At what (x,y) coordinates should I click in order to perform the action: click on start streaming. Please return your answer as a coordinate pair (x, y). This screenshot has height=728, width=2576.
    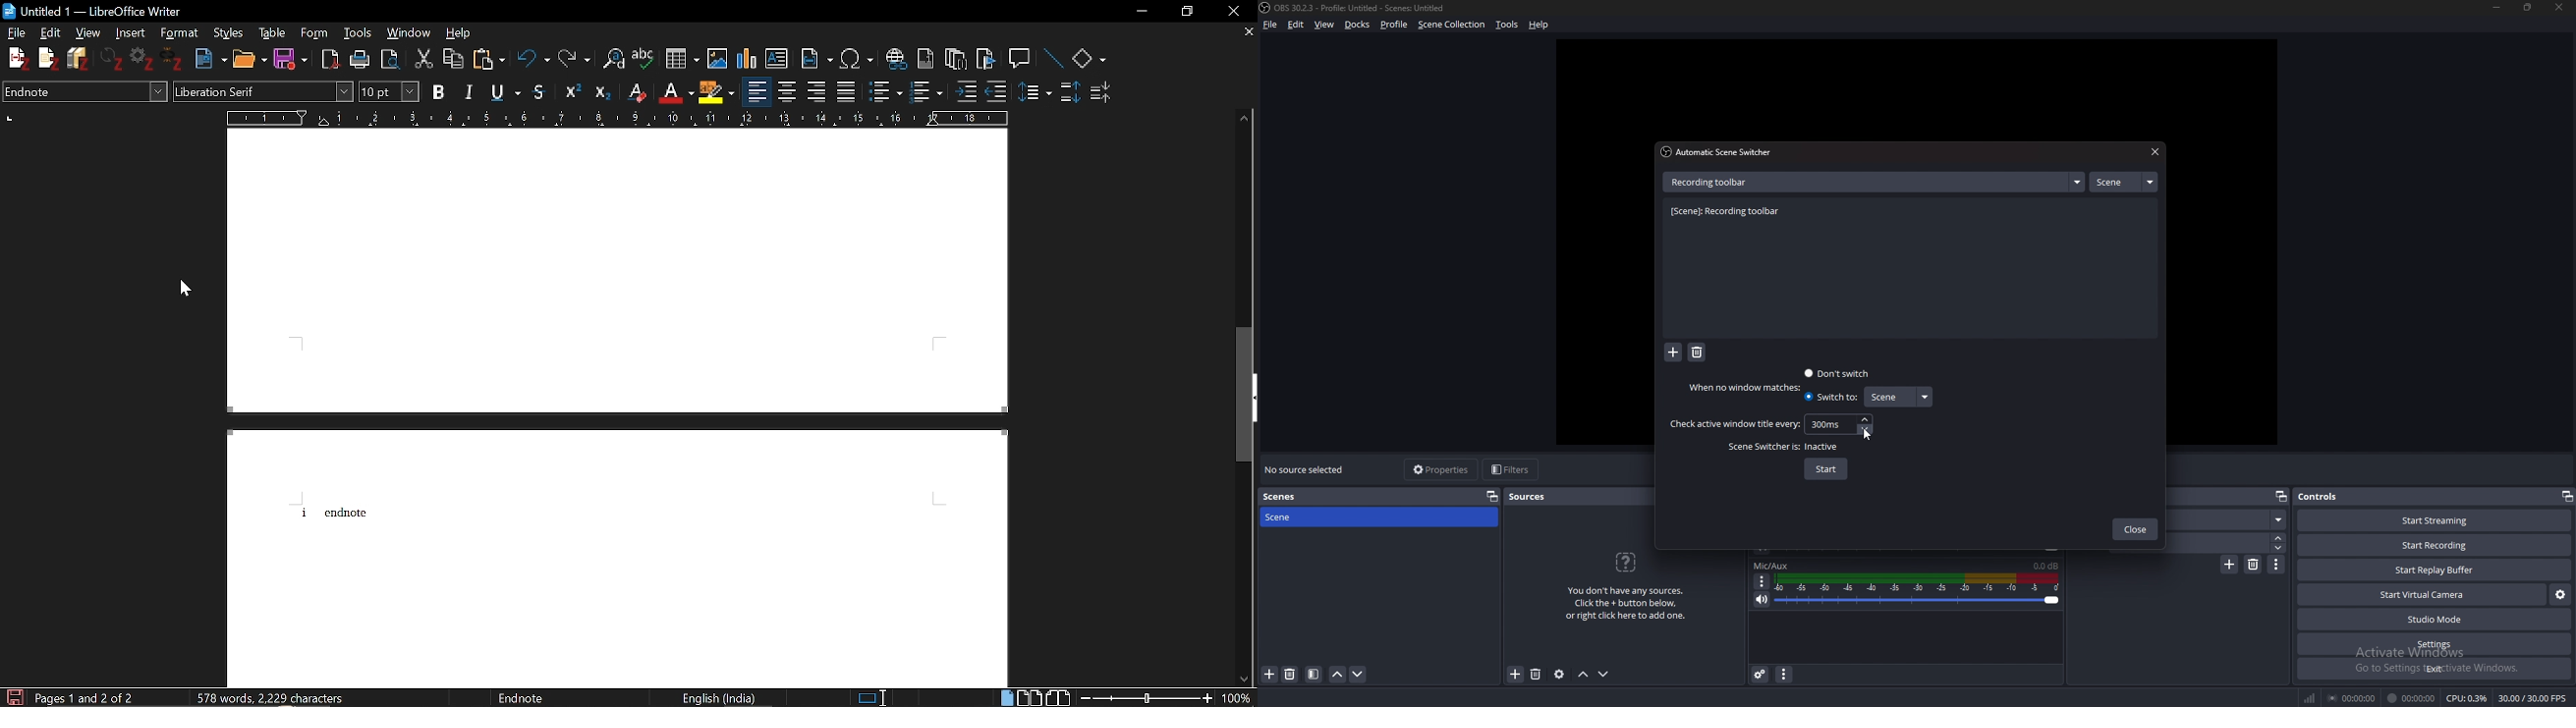
    Looking at the image, I should click on (2436, 520).